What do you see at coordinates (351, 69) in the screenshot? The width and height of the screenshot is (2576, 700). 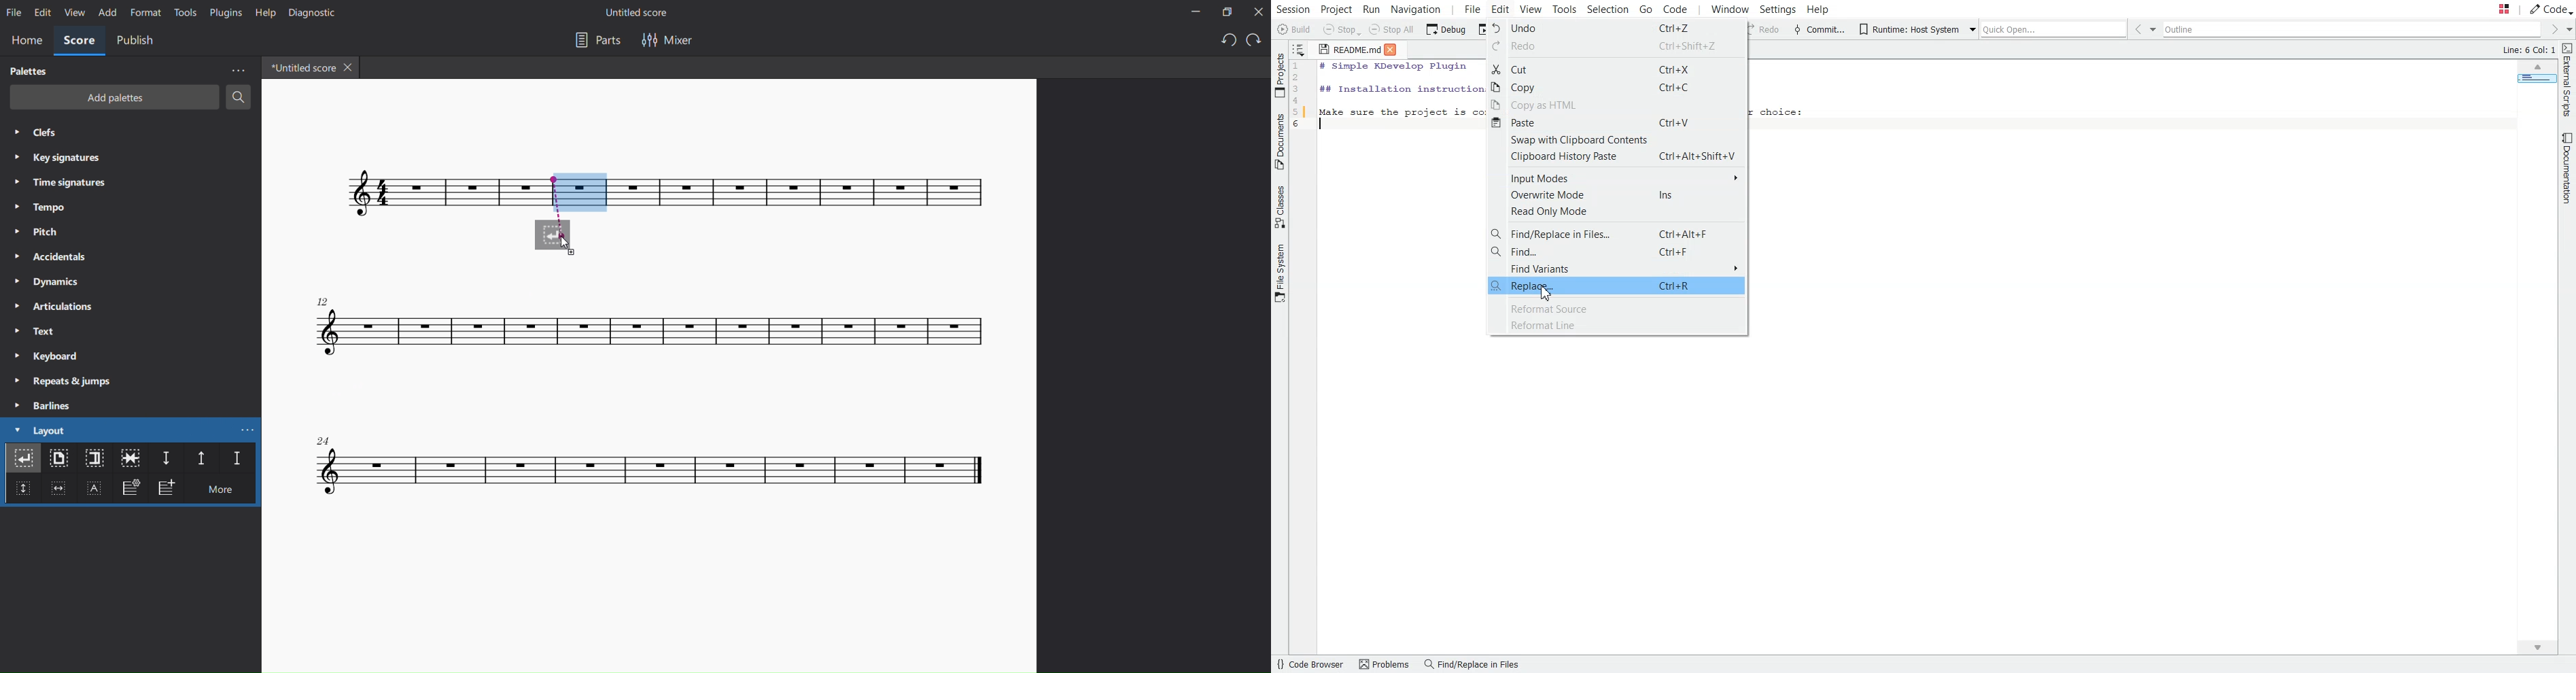 I see `close tab` at bounding box center [351, 69].